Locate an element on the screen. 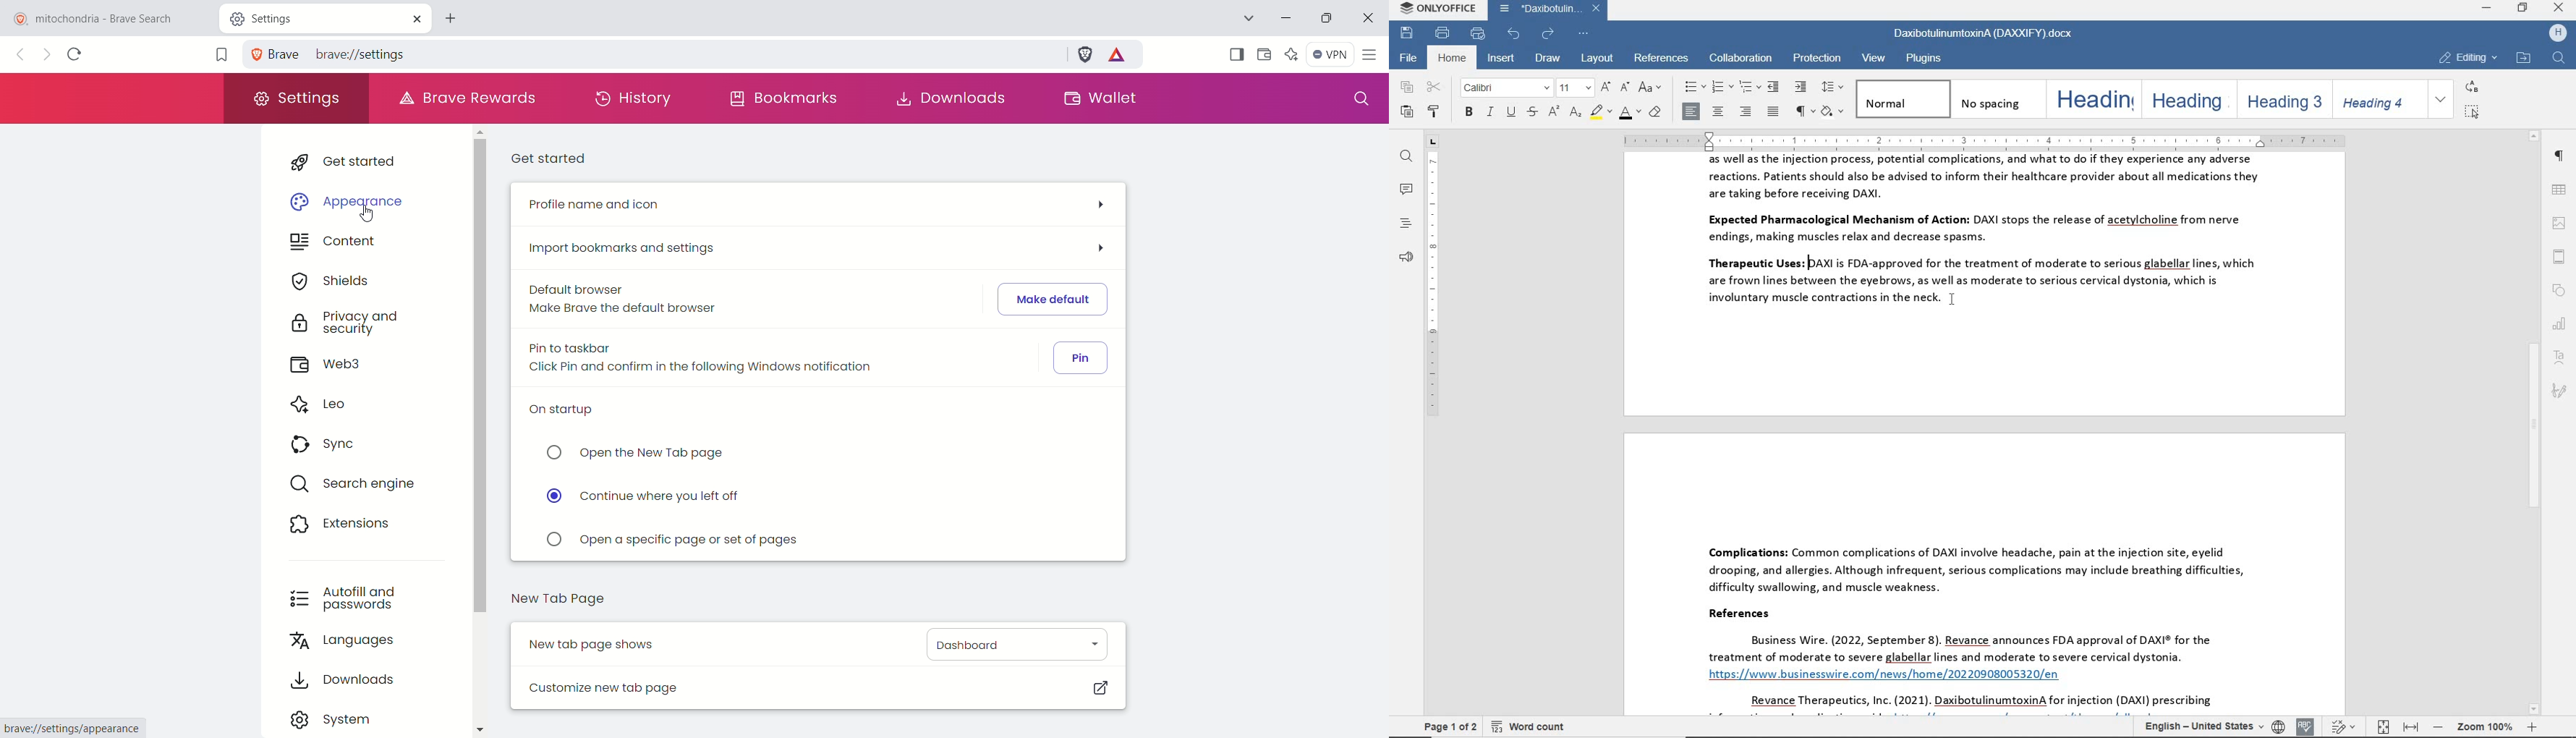  customize quick access toolbar is located at coordinates (1582, 35).